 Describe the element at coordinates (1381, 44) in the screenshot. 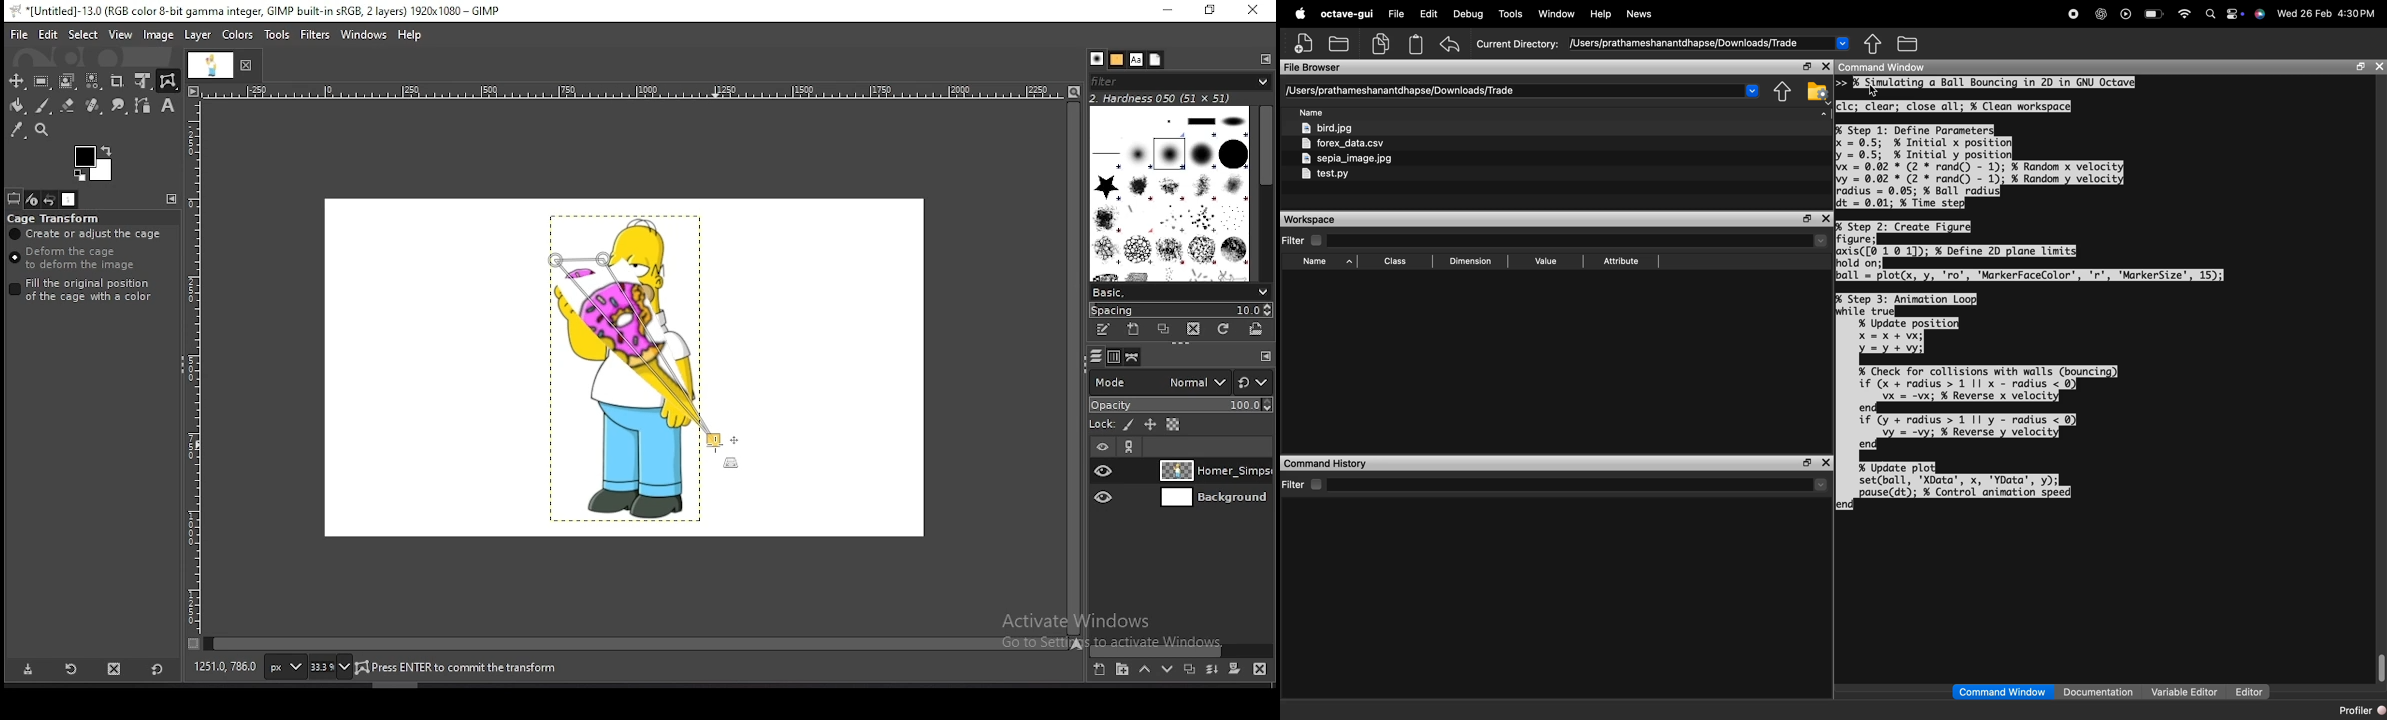

I see `copy` at that location.